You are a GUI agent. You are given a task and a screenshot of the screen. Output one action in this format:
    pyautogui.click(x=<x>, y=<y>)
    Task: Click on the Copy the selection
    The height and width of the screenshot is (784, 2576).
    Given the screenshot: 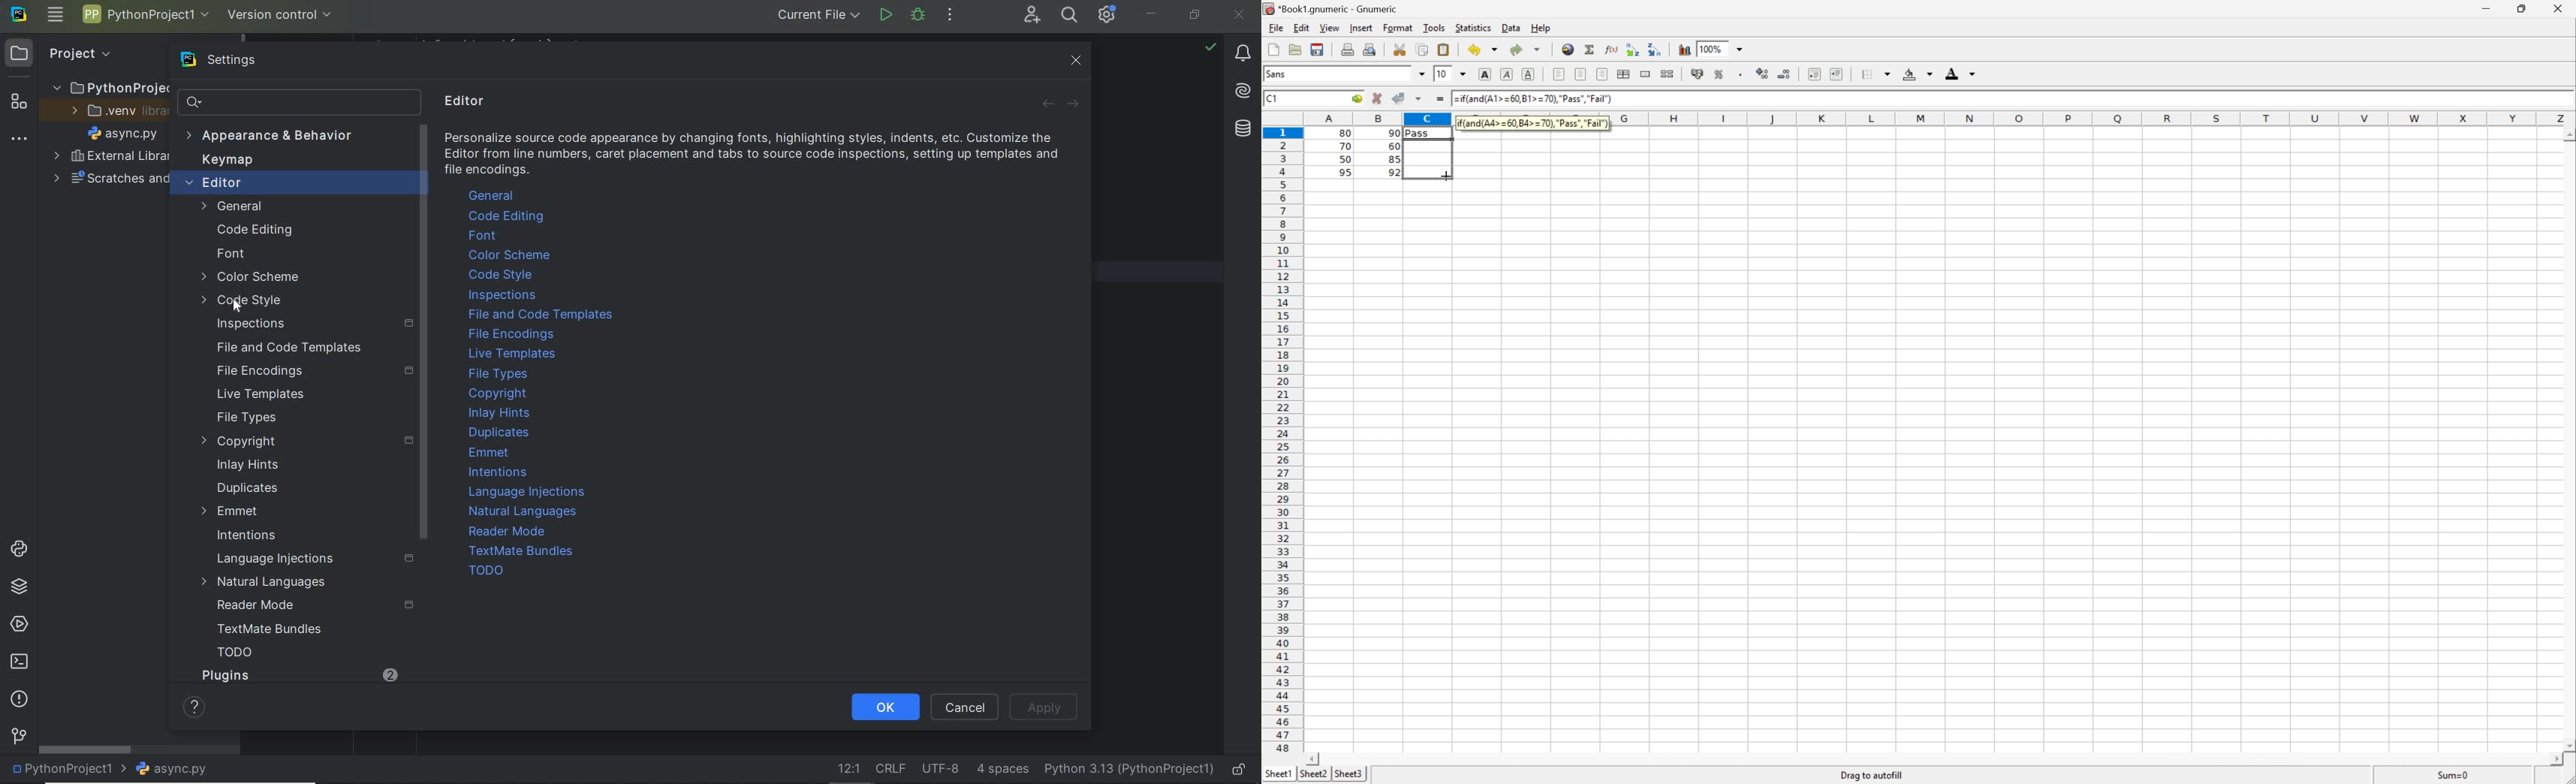 What is the action you would take?
    pyautogui.click(x=1423, y=49)
    